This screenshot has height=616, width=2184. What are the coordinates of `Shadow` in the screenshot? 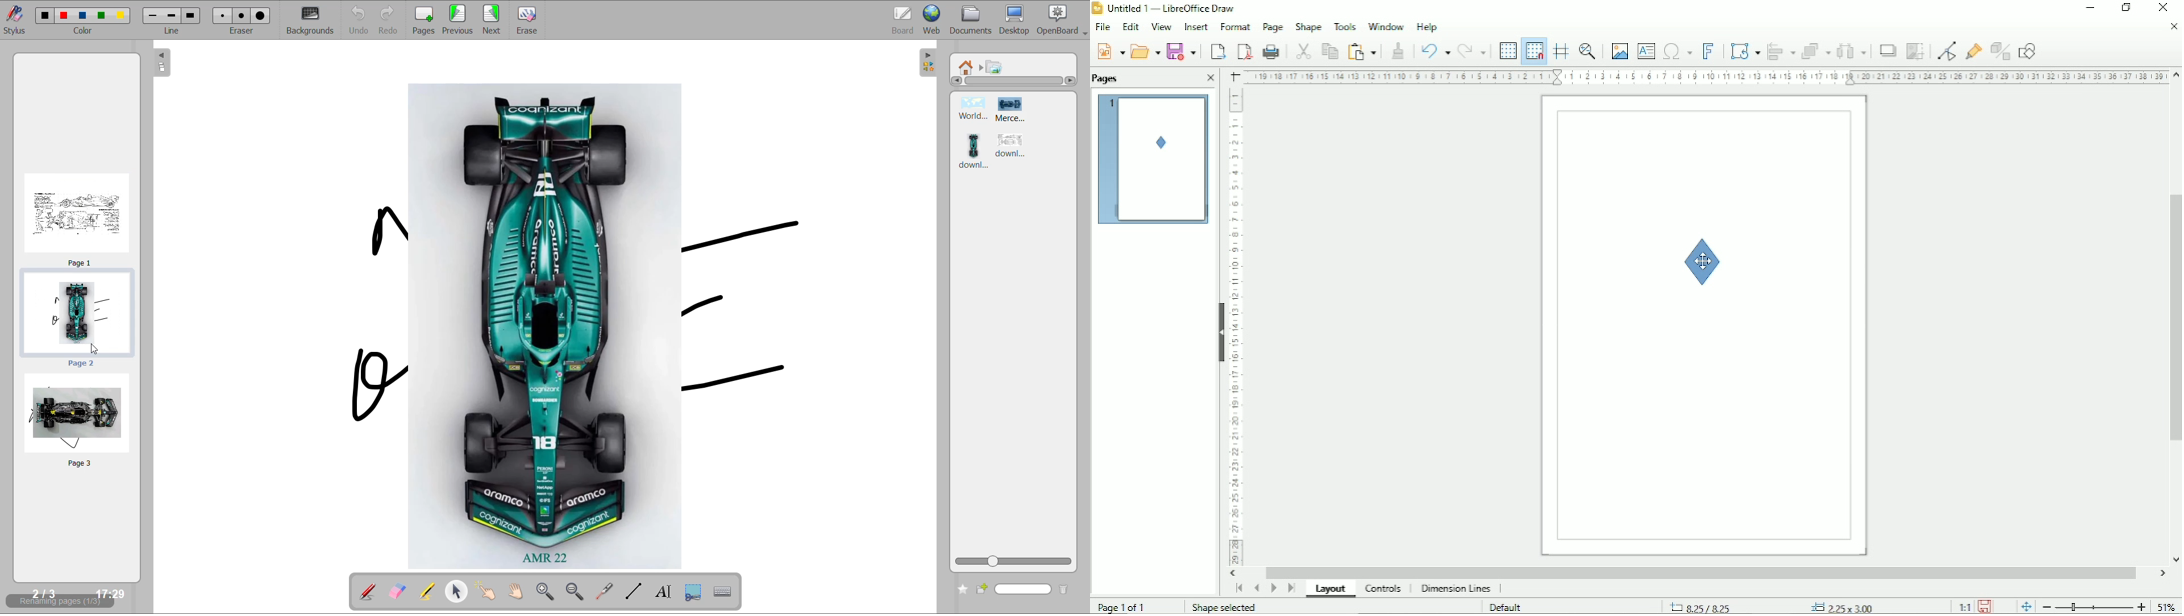 It's located at (1887, 50).